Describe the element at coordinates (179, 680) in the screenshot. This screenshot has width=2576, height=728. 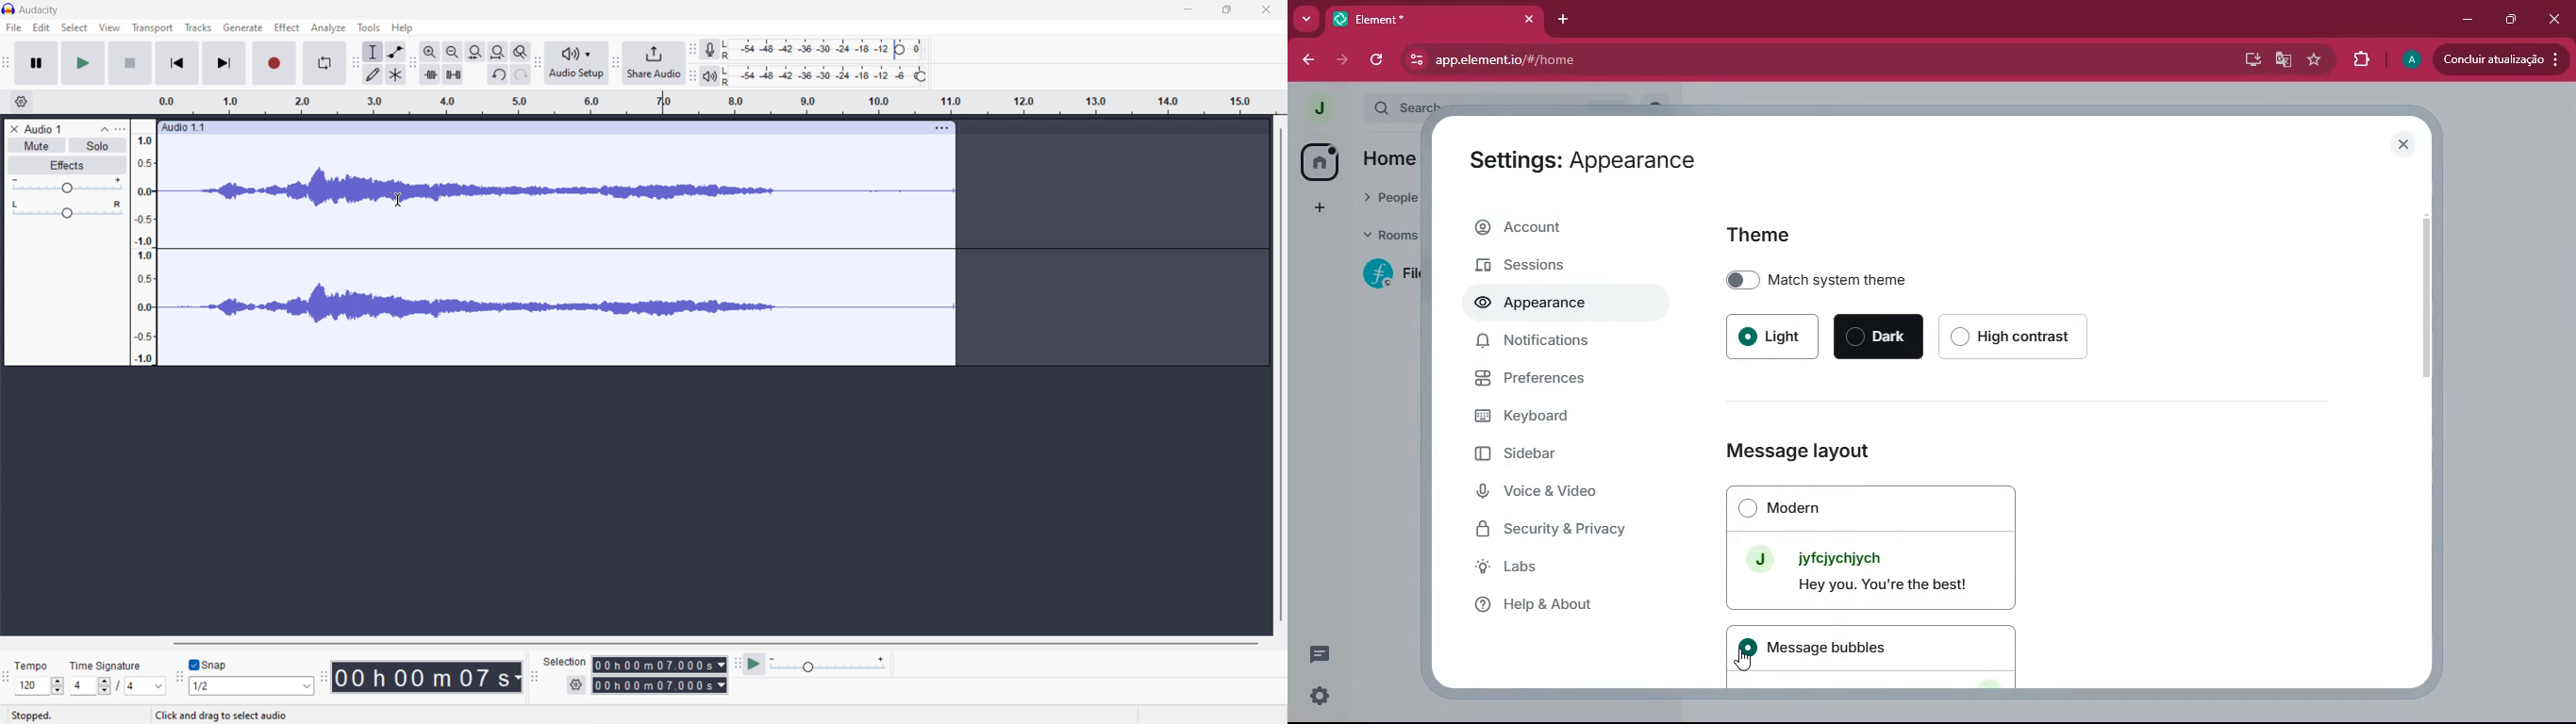
I see `snapping toolbar` at that location.